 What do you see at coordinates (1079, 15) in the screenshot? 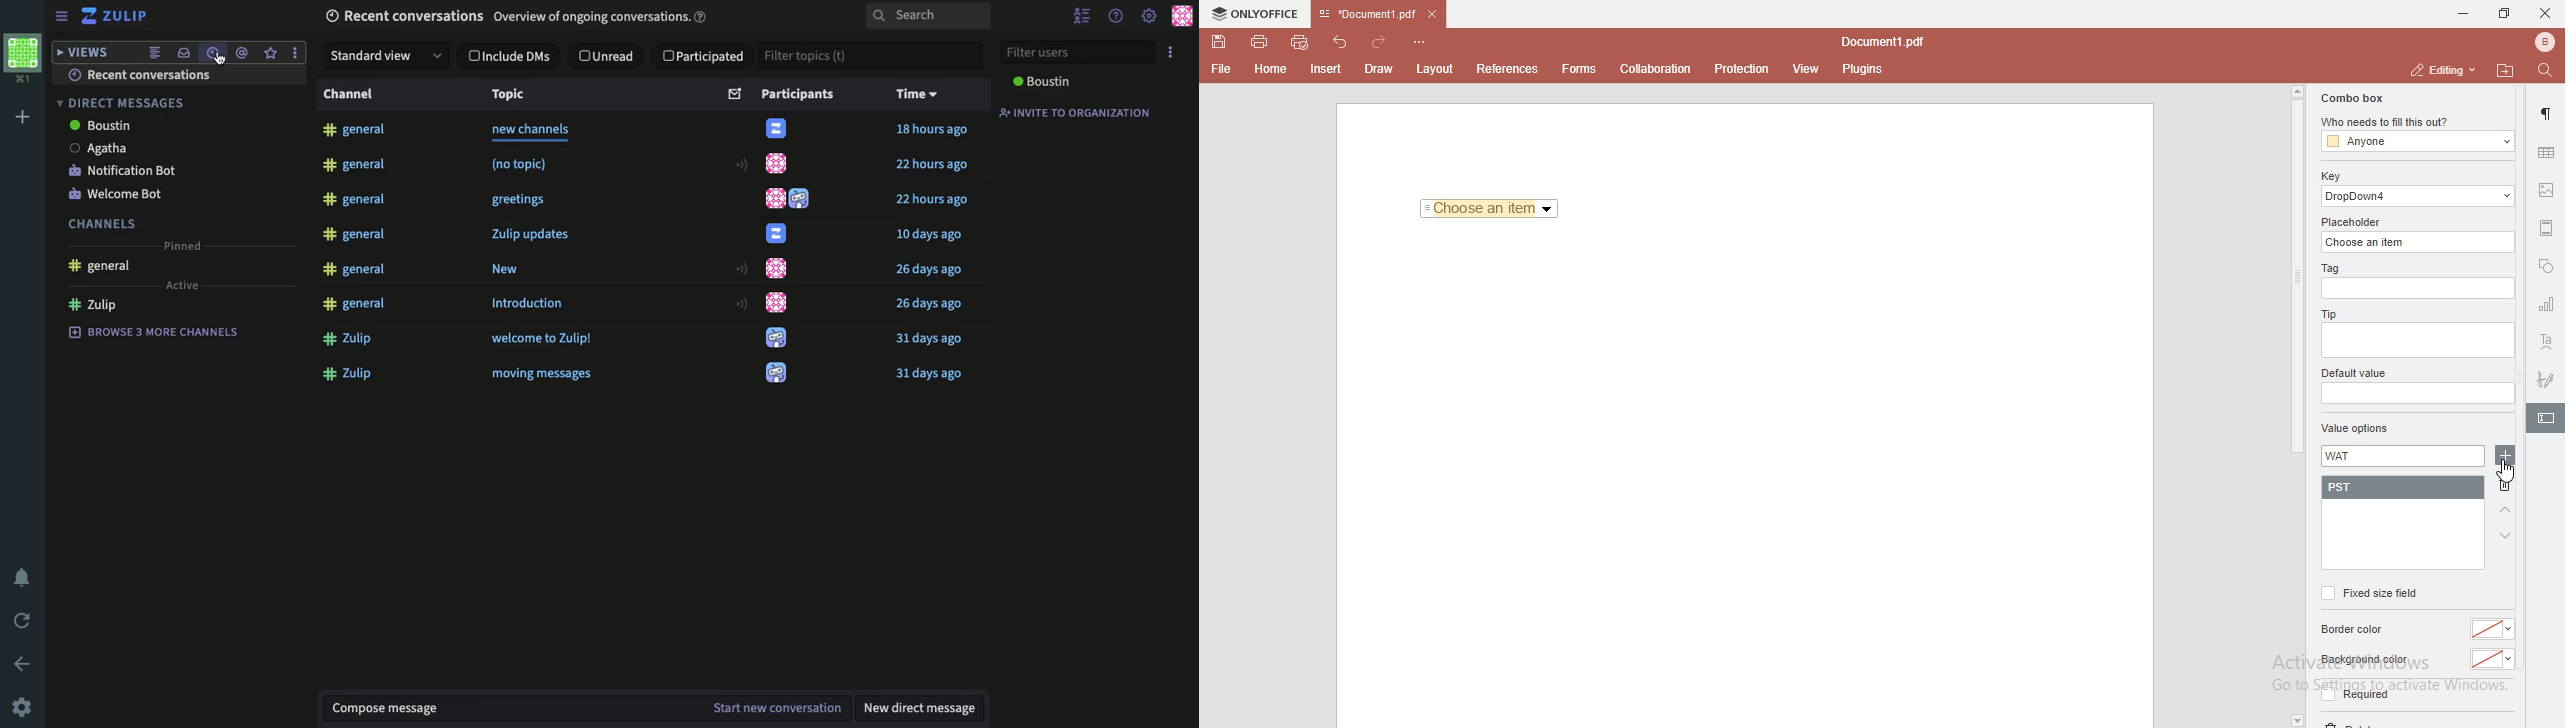
I see `hide user list` at bounding box center [1079, 15].